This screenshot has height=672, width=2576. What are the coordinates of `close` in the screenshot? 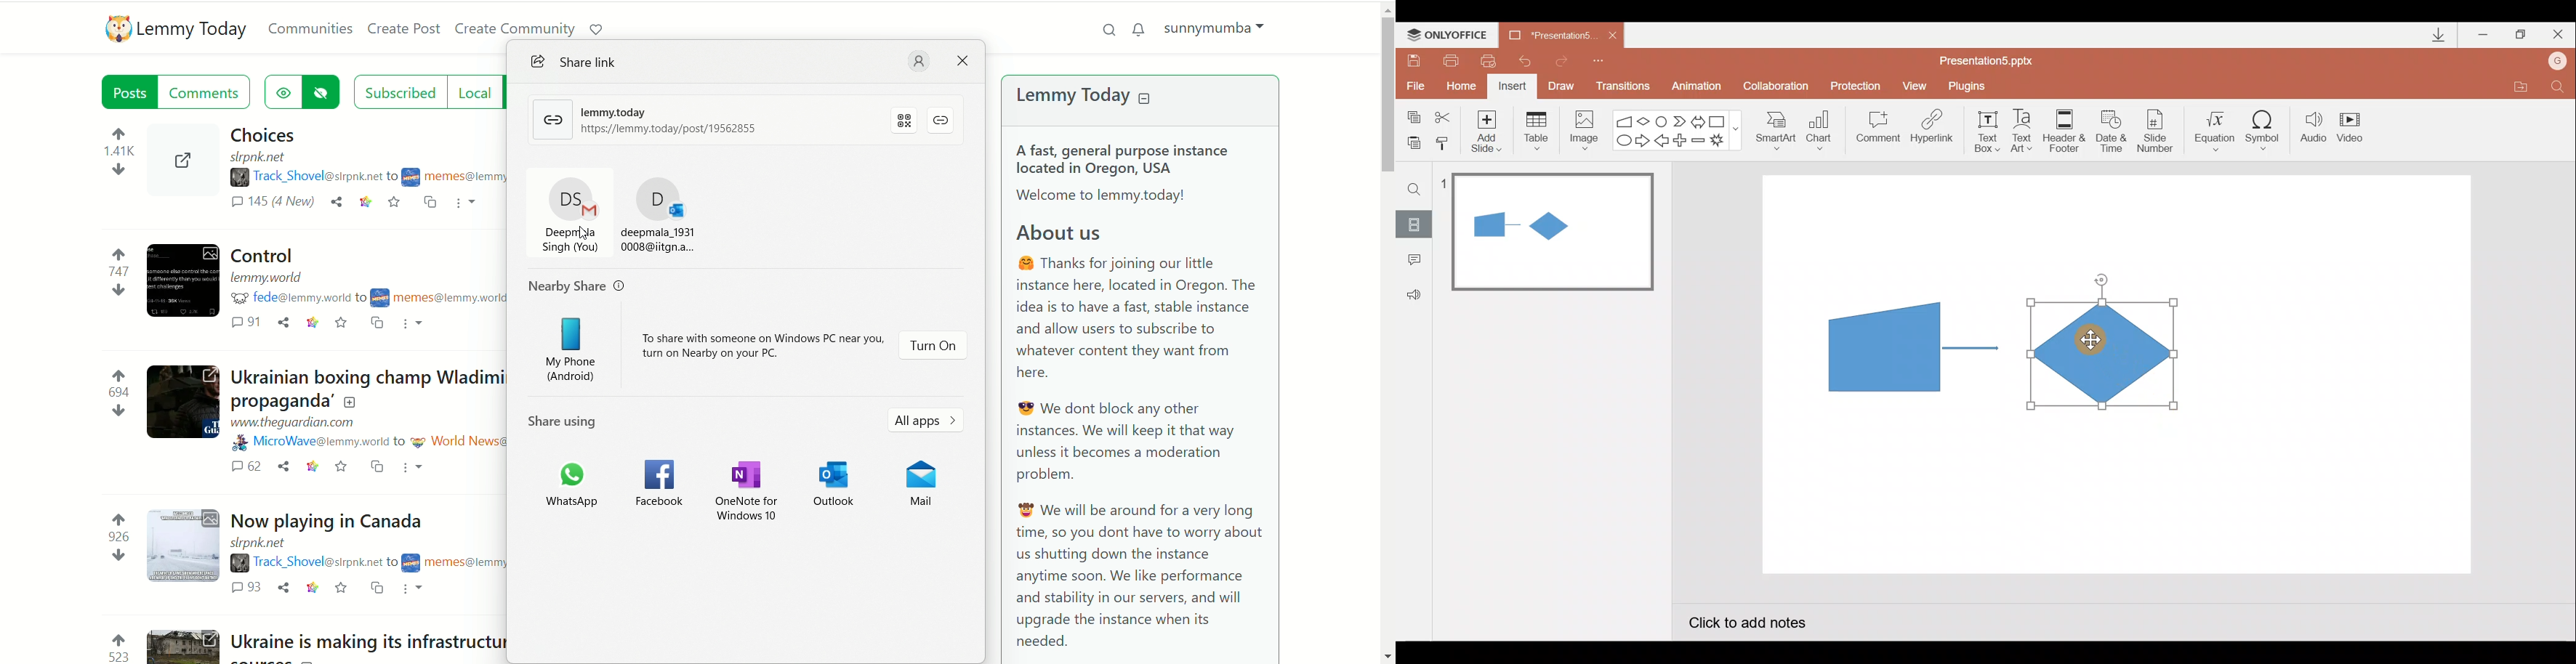 It's located at (966, 61).